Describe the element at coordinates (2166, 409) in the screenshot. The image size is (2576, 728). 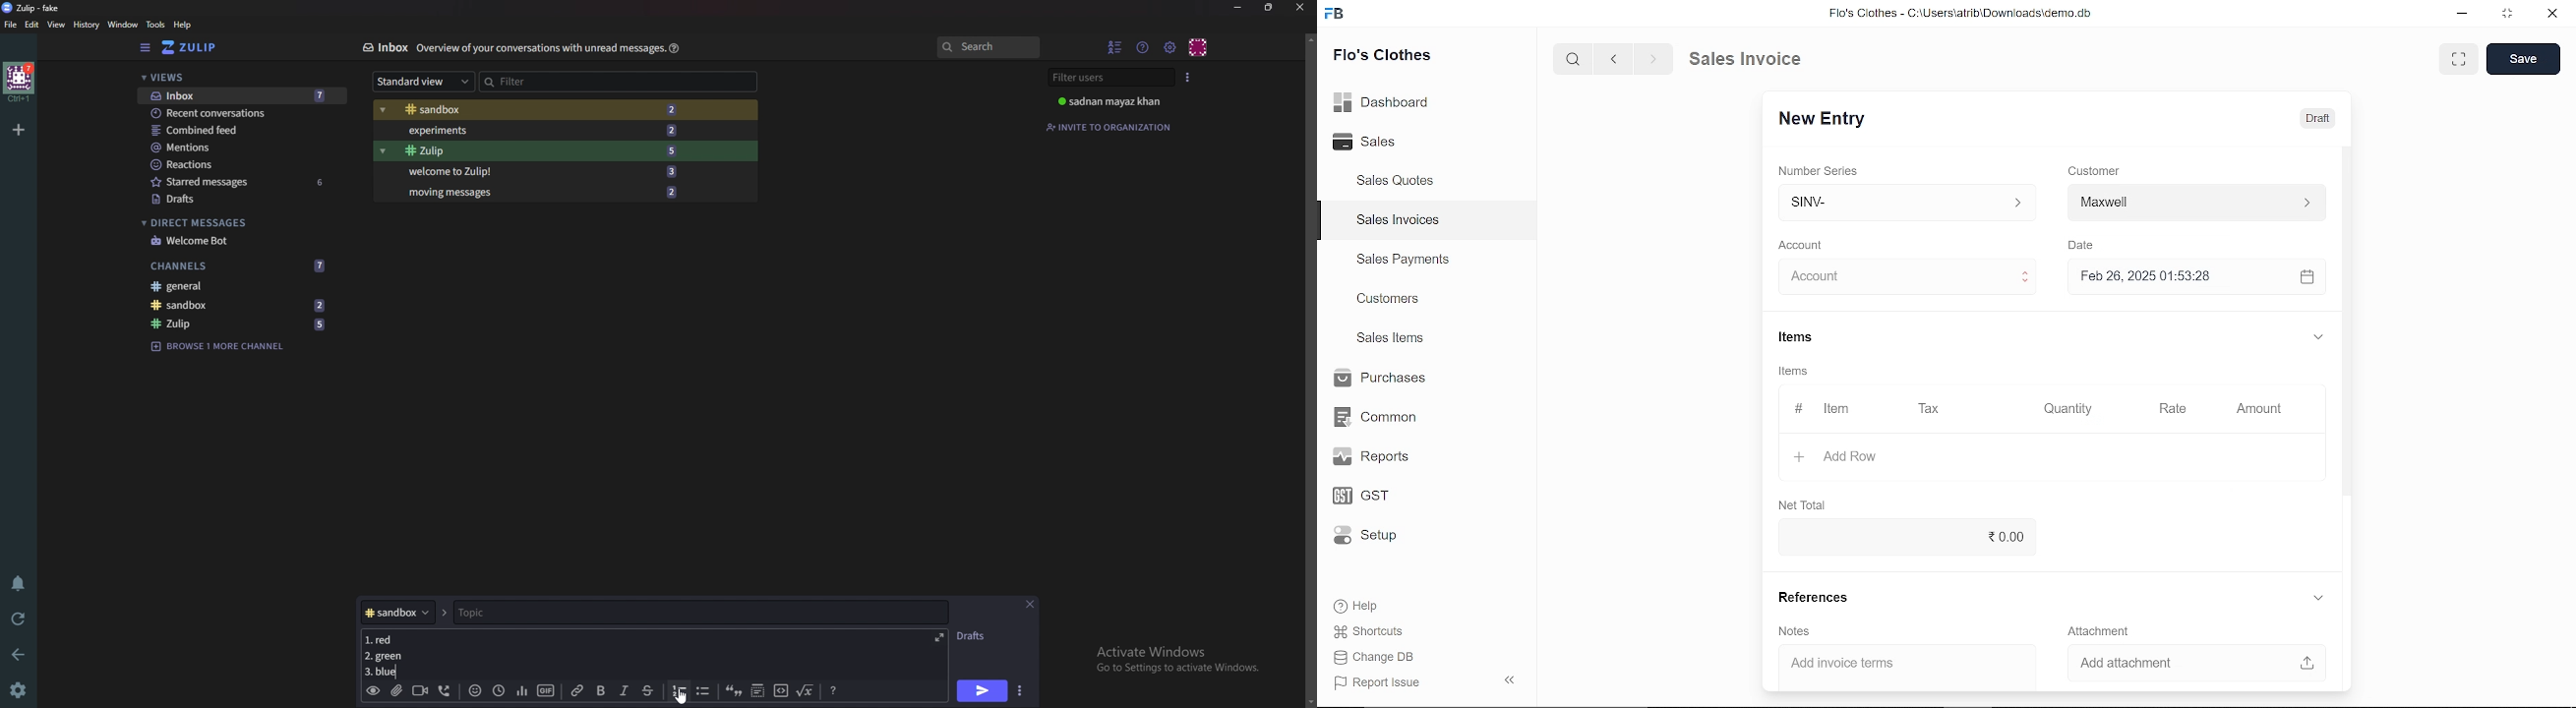
I see `Rate` at that location.